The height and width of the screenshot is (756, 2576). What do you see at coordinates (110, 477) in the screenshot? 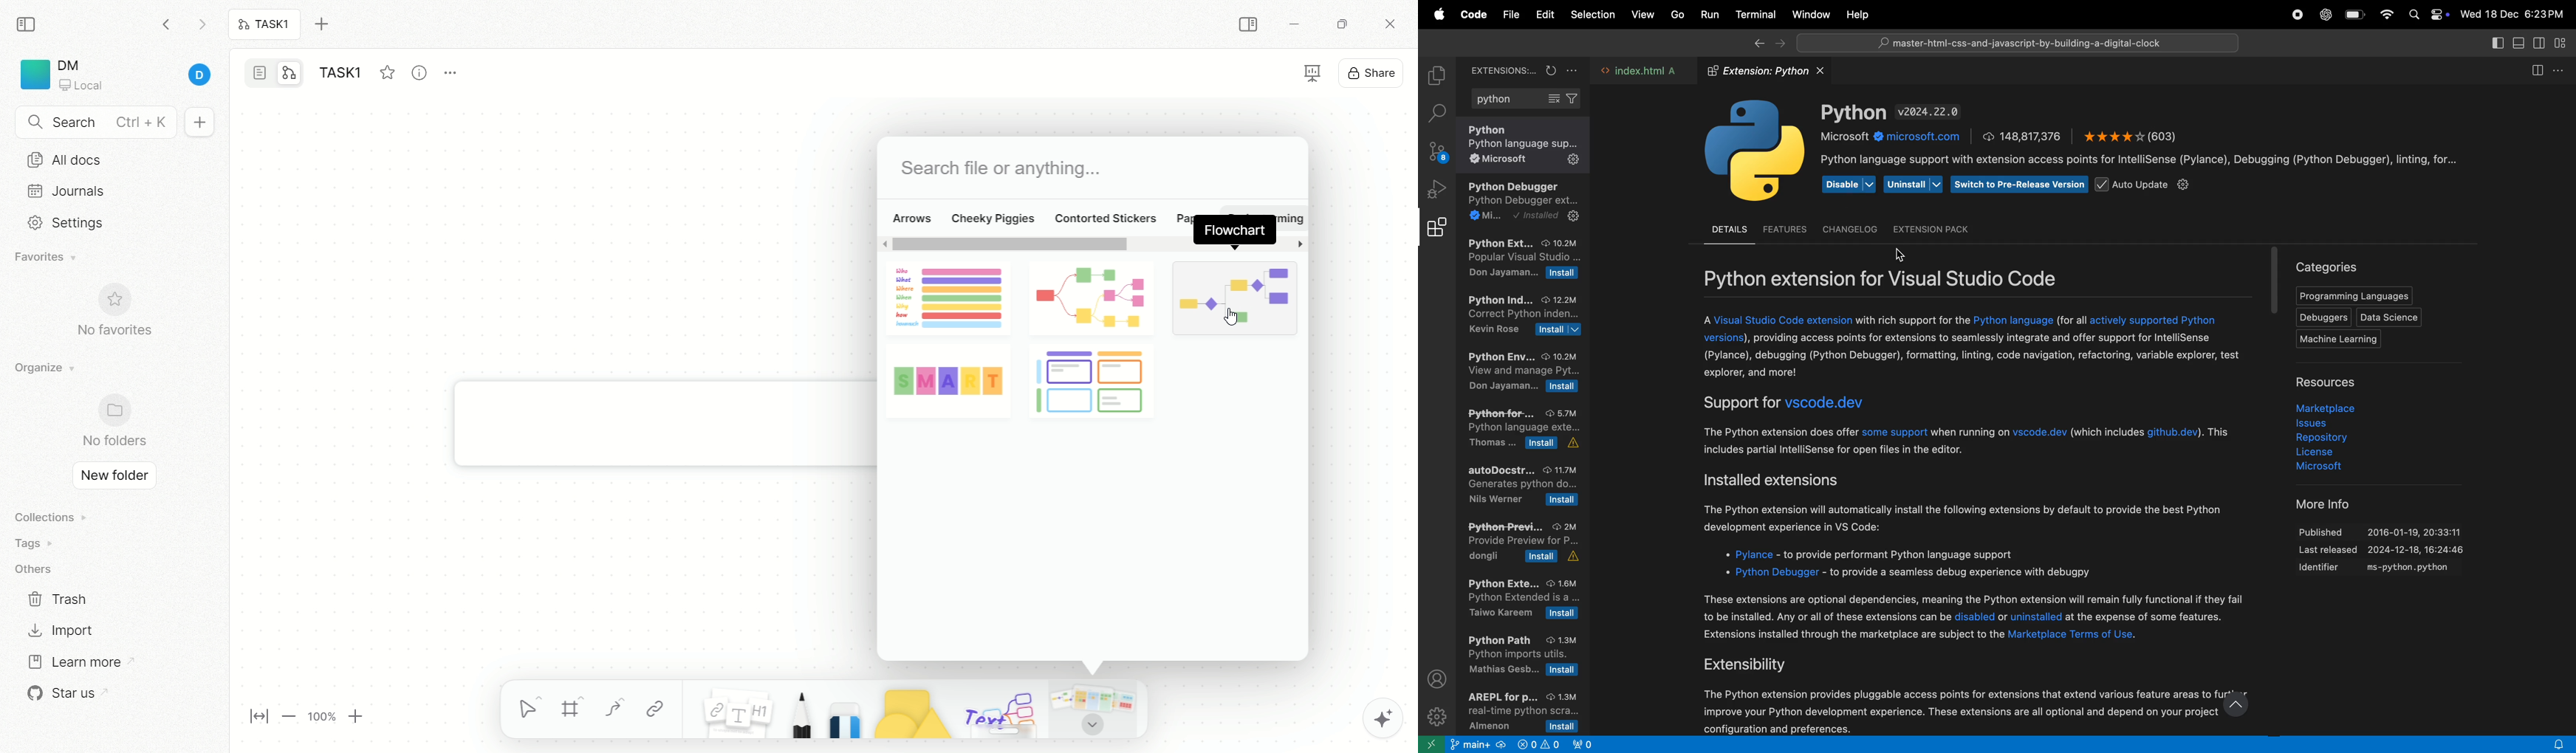
I see `new folder` at bounding box center [110, 477].